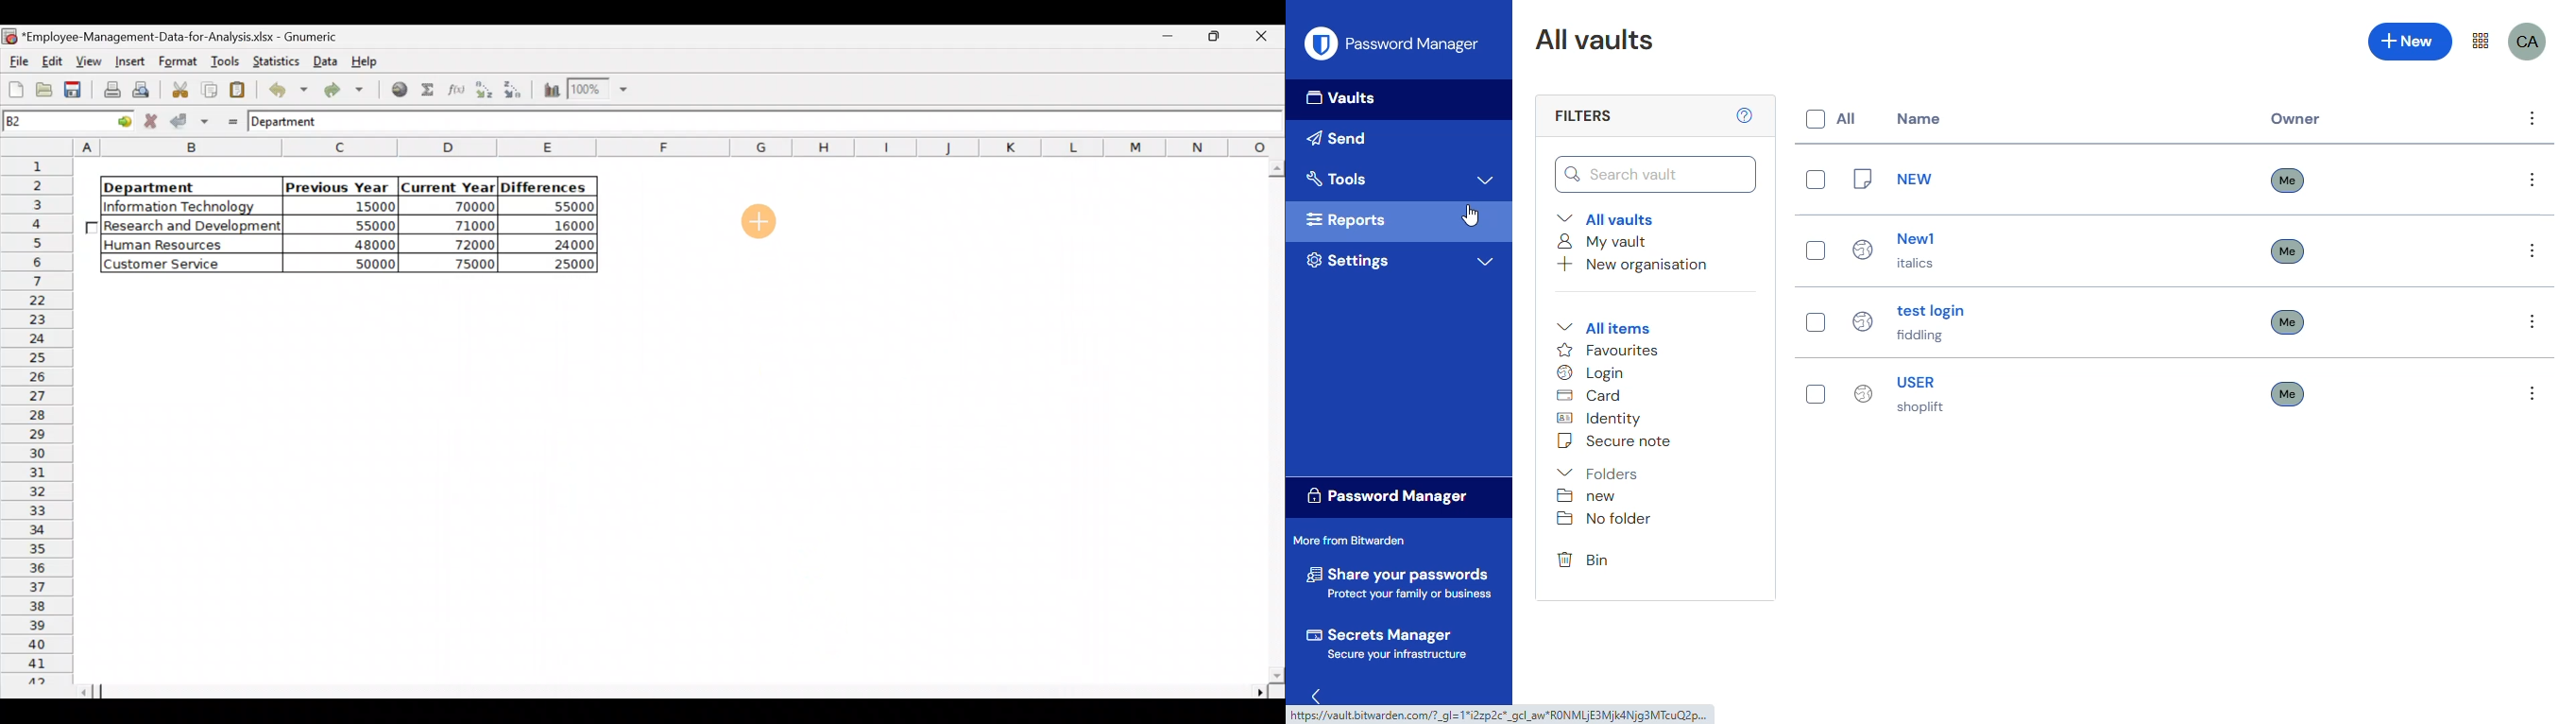  Describe the element at coordinates (1502, 716) in the screenshot. I see `https://vault.bitwarden.com/?_gl=1*i2zp2c*_gcl_aw*ronmlje3mjk4njg3mtcuq2p...` at that location.